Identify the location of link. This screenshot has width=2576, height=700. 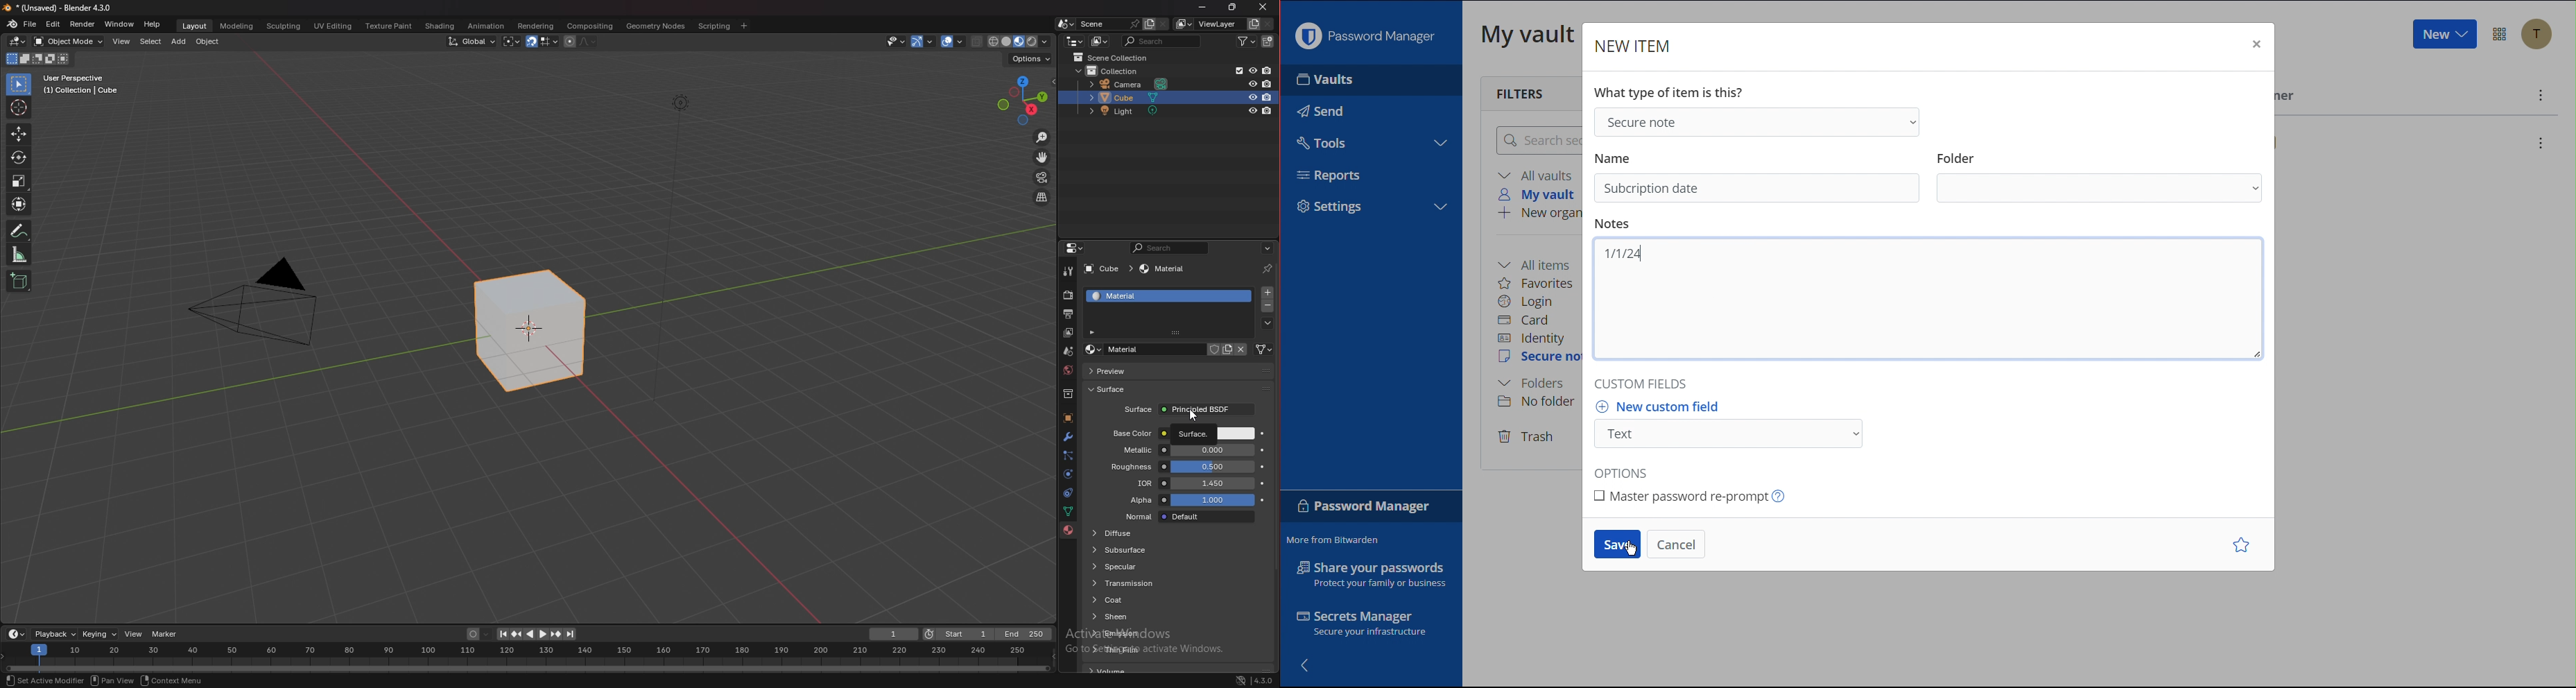
(1264, 349).